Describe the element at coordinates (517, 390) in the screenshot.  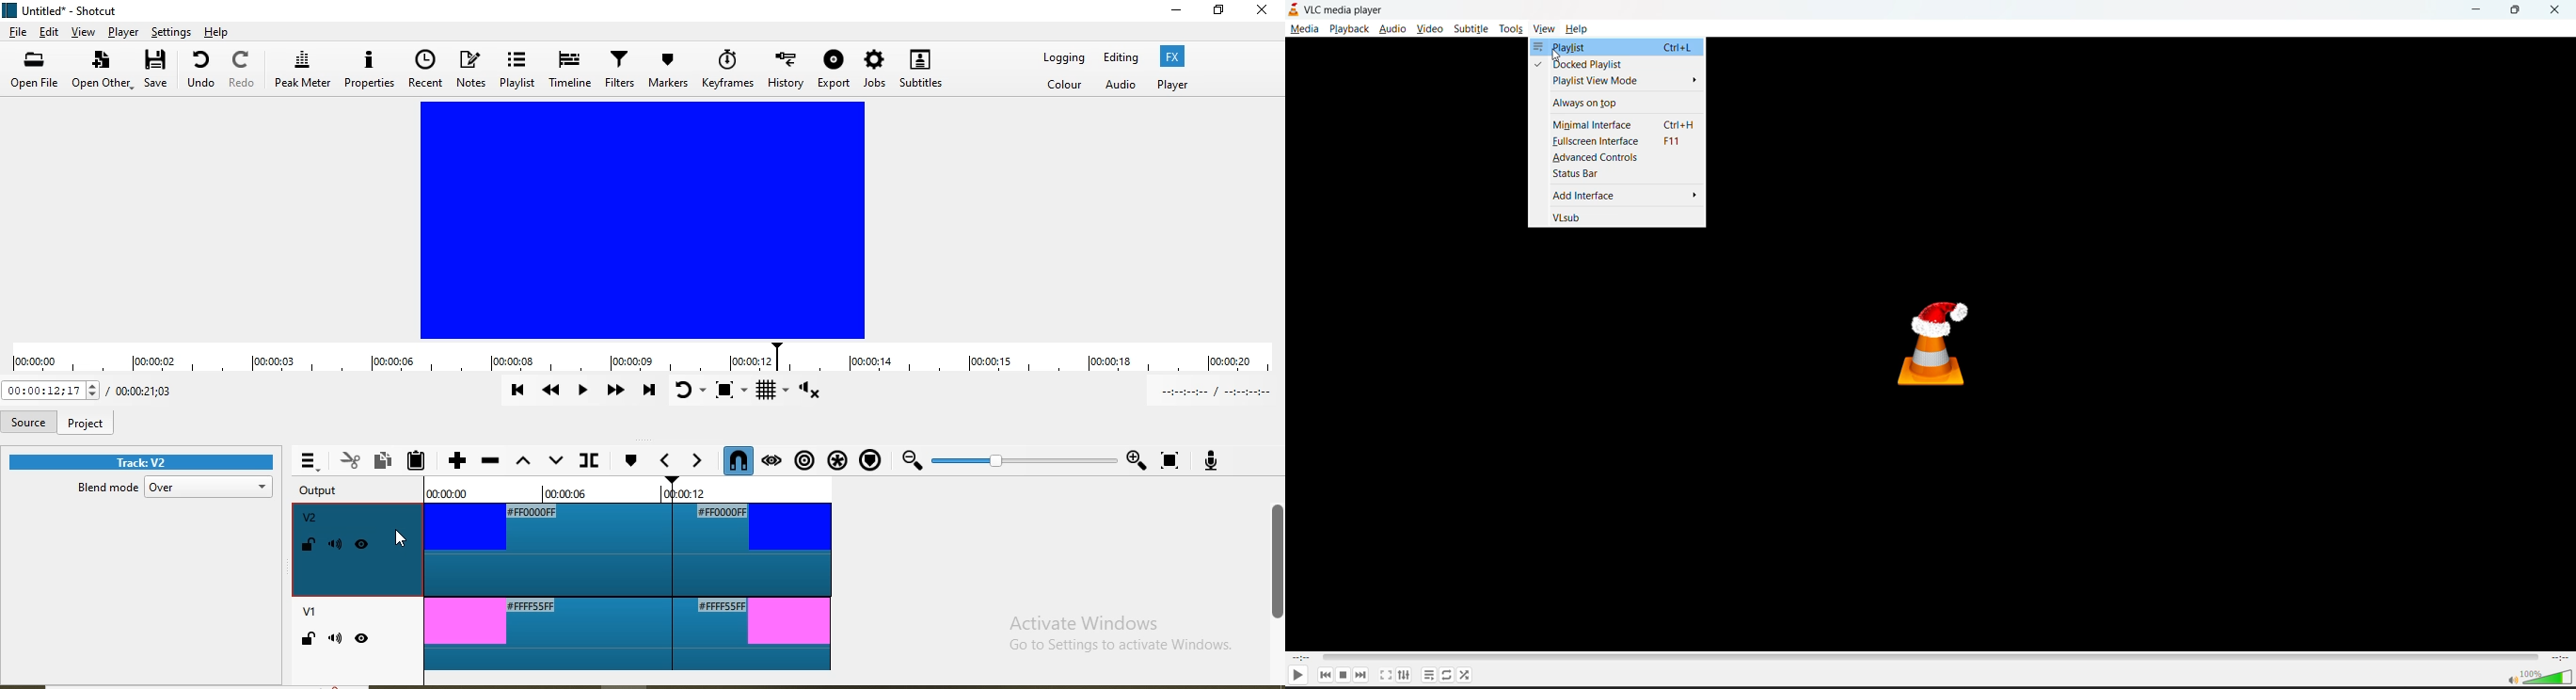
I see `Skip to previous` at that location.